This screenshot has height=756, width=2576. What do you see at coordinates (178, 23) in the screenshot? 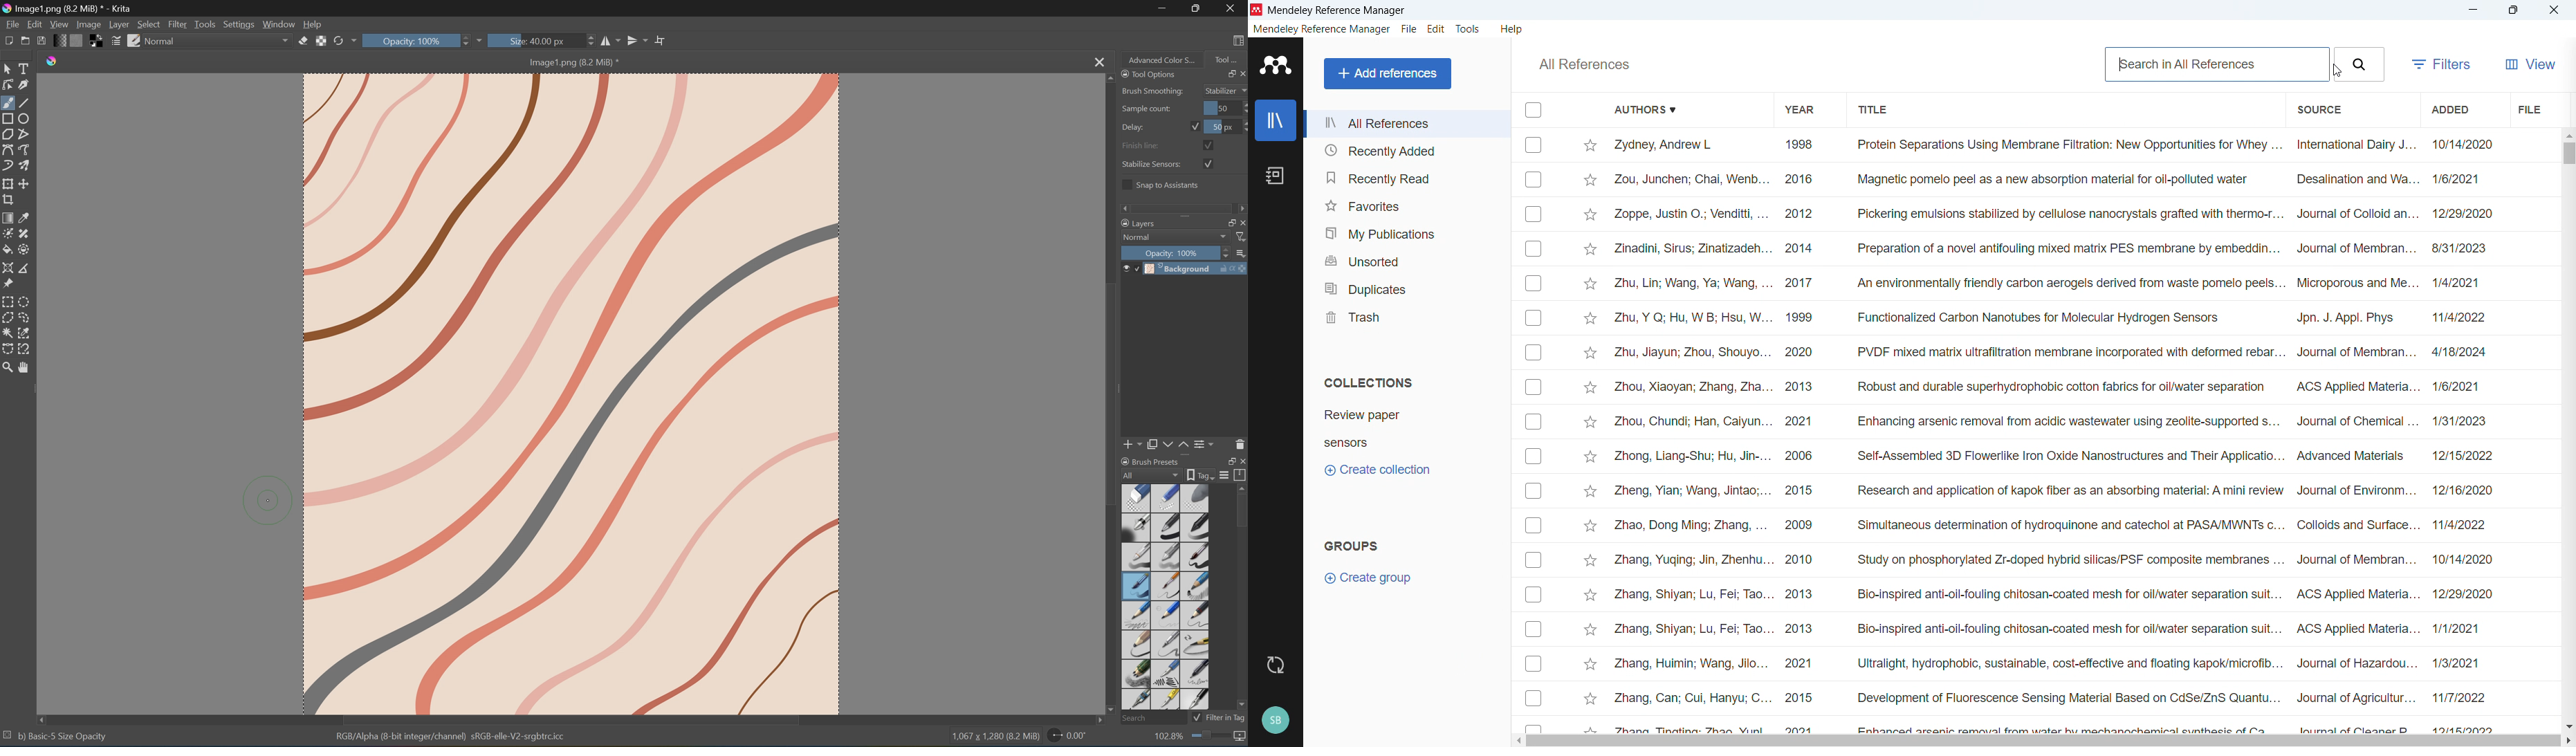
I see `Filter` at bounding box center [178, 23].